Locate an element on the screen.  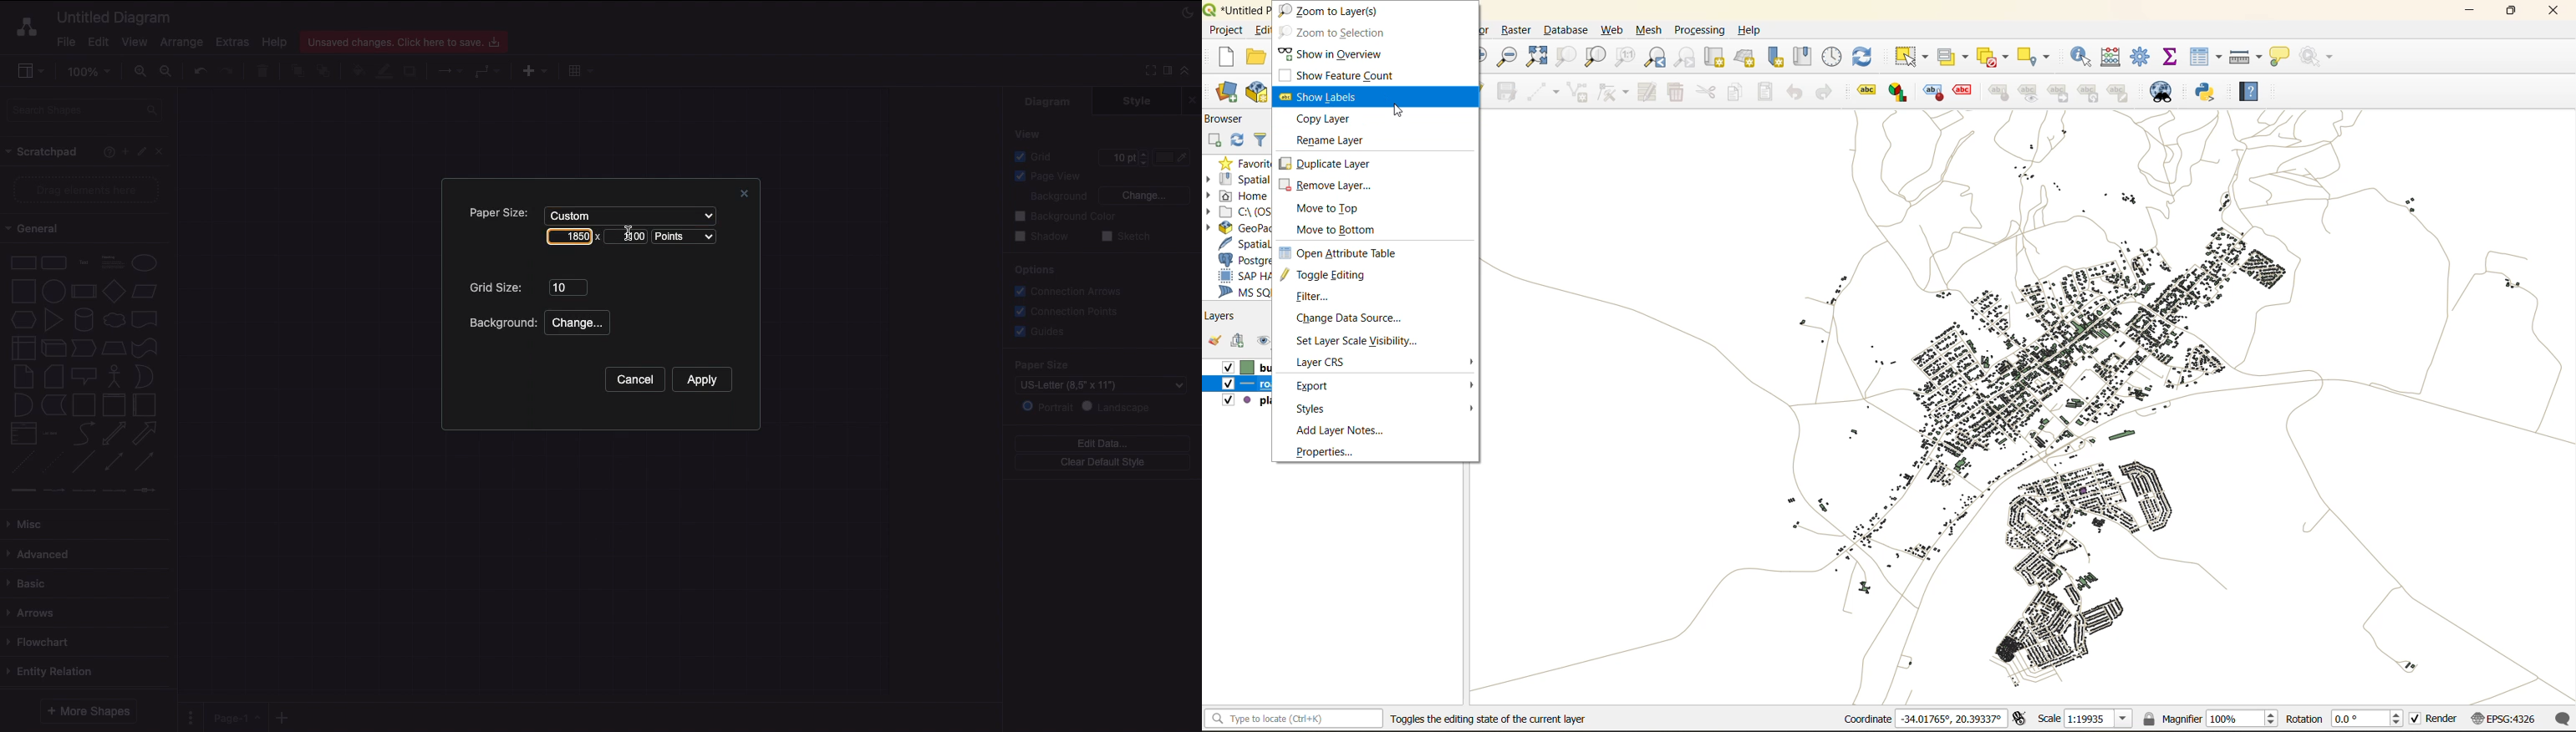
List is located at coordinates (22, 434).